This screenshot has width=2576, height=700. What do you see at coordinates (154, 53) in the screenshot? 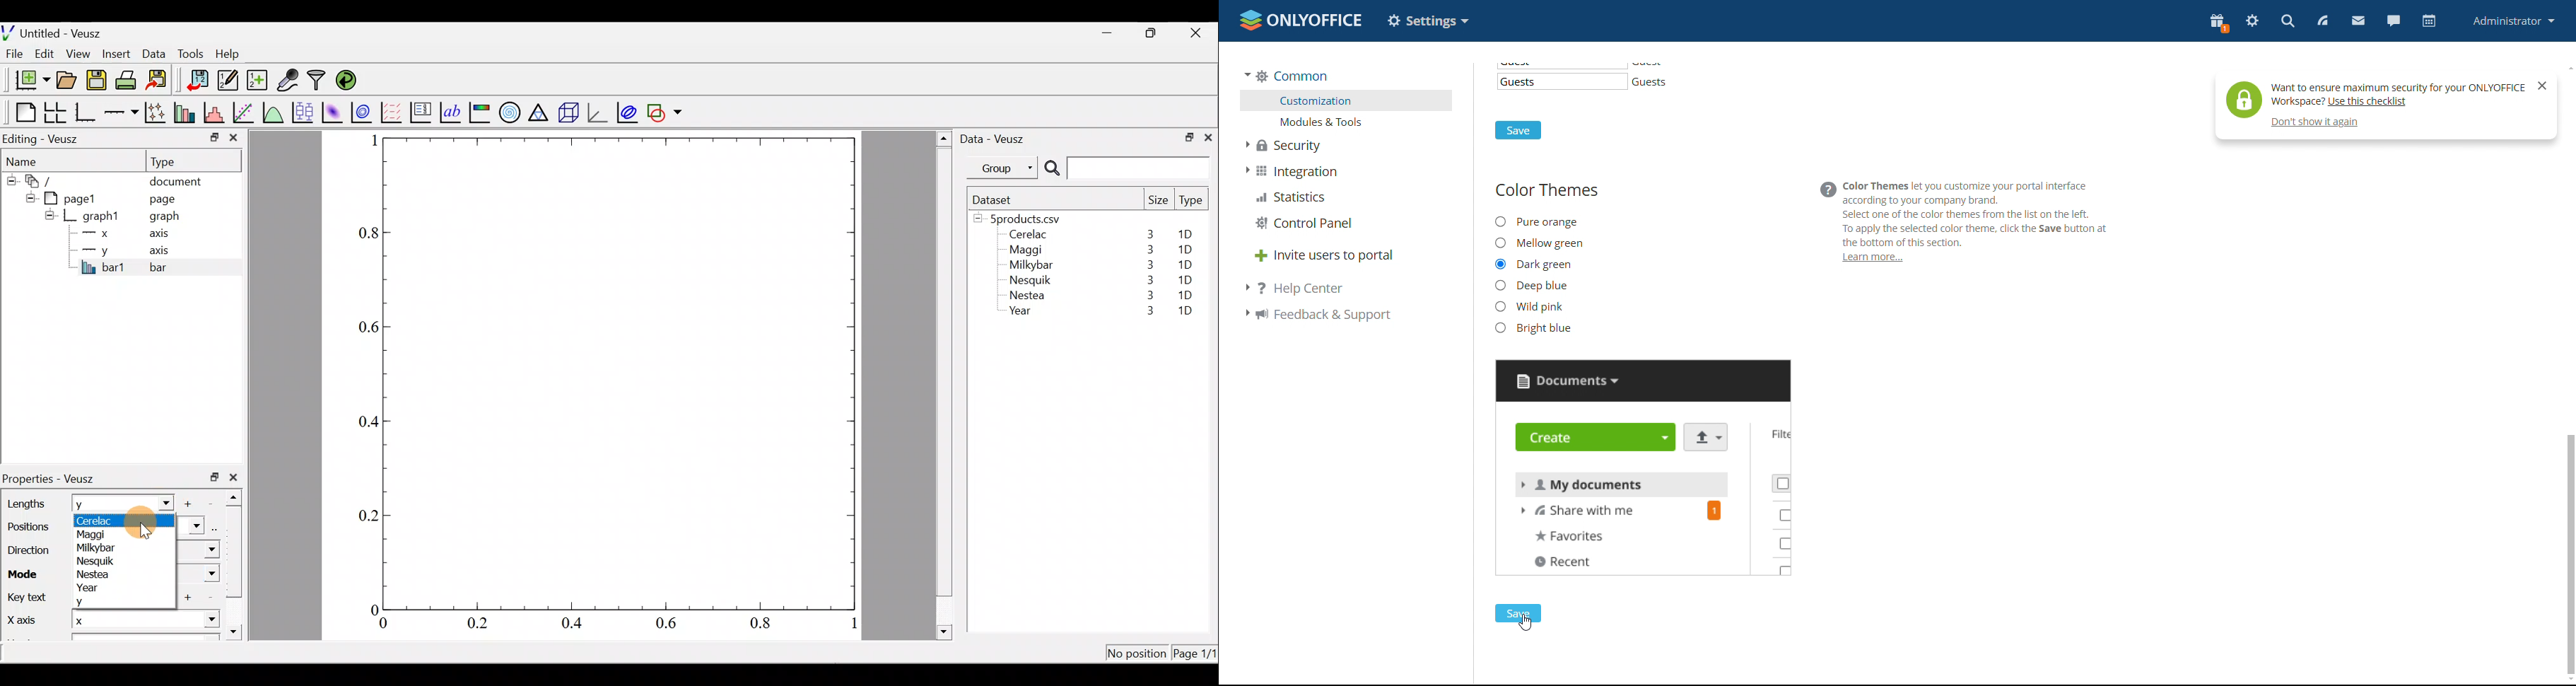
I see `Data` at bounding box center [154, 53].